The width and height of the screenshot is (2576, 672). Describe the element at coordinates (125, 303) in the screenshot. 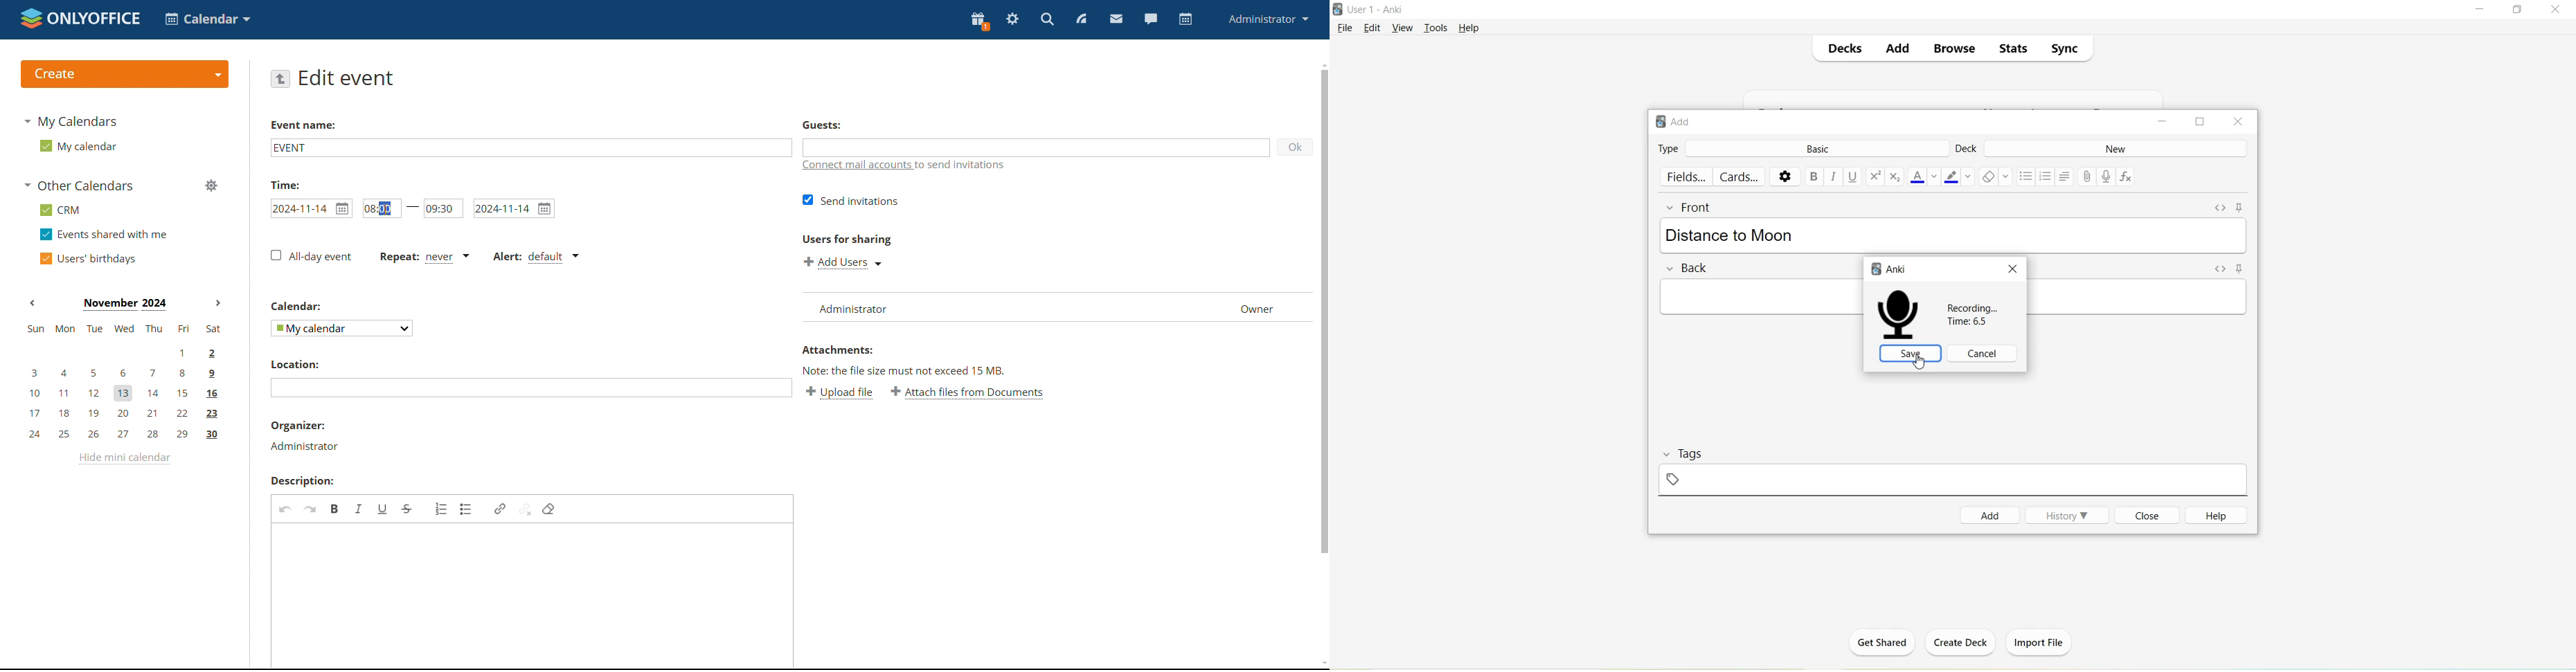

I see `current month` at that location.